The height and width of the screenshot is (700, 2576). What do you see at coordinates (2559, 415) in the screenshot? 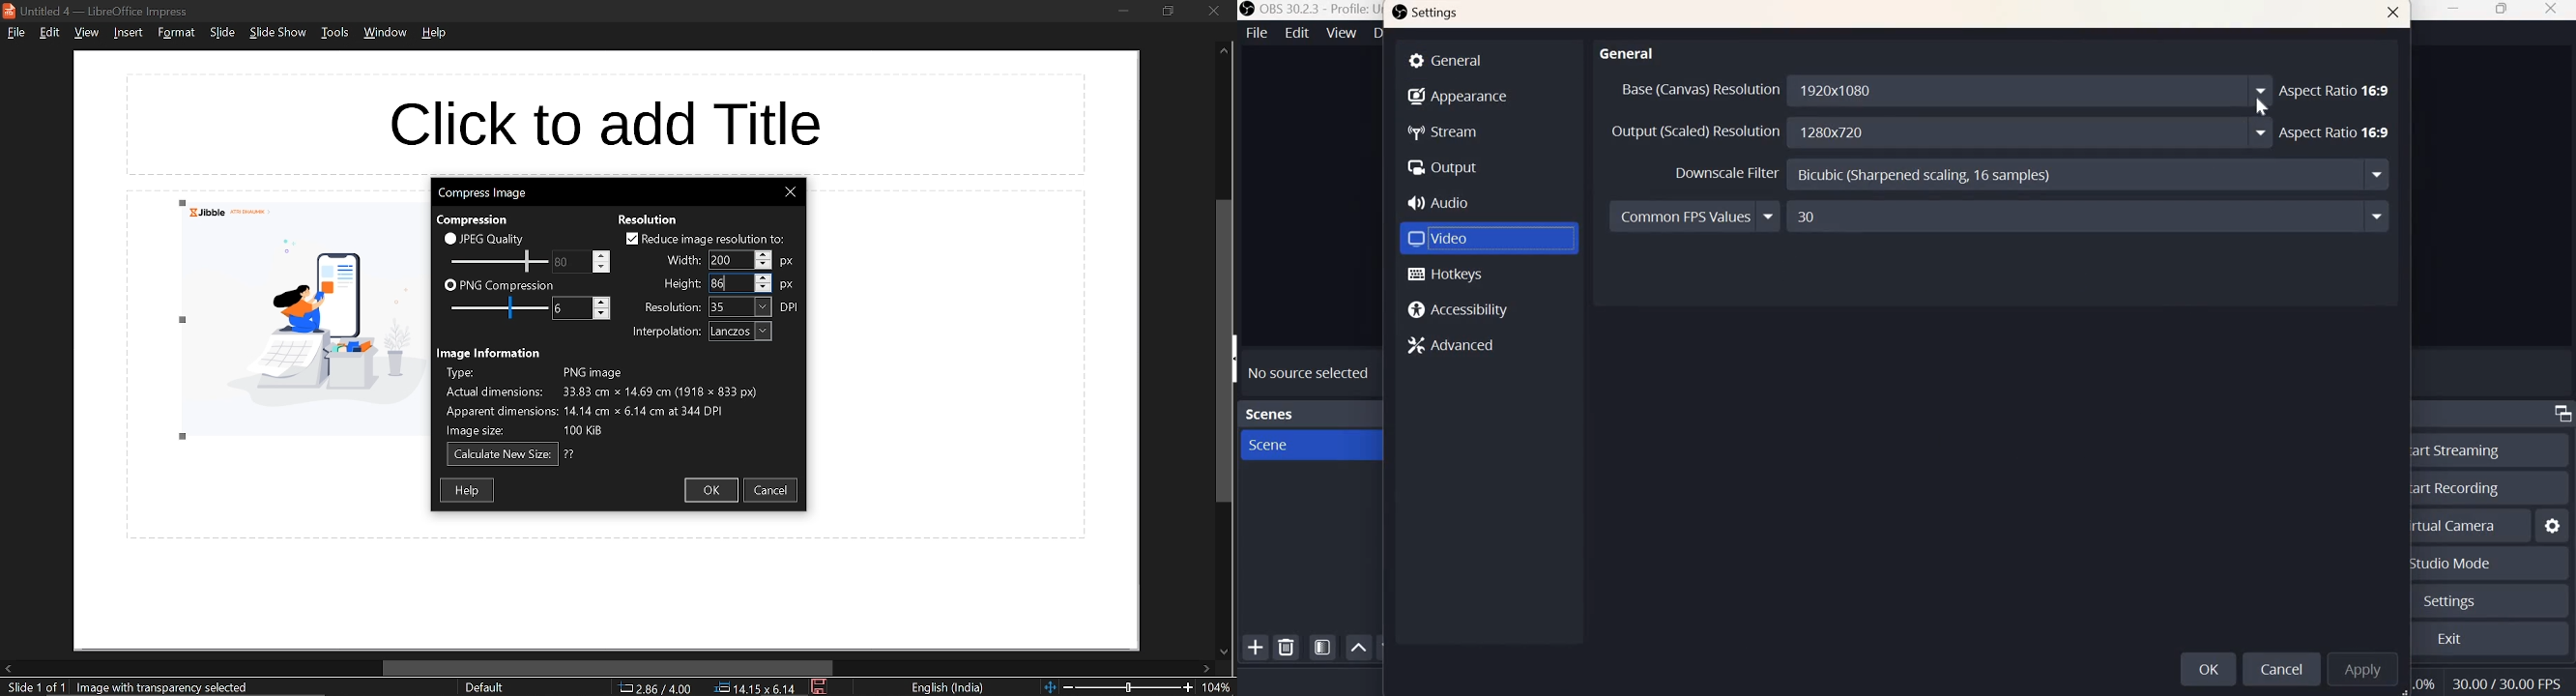
I see `Dock Options icon` at bounding box center [2559, 415].